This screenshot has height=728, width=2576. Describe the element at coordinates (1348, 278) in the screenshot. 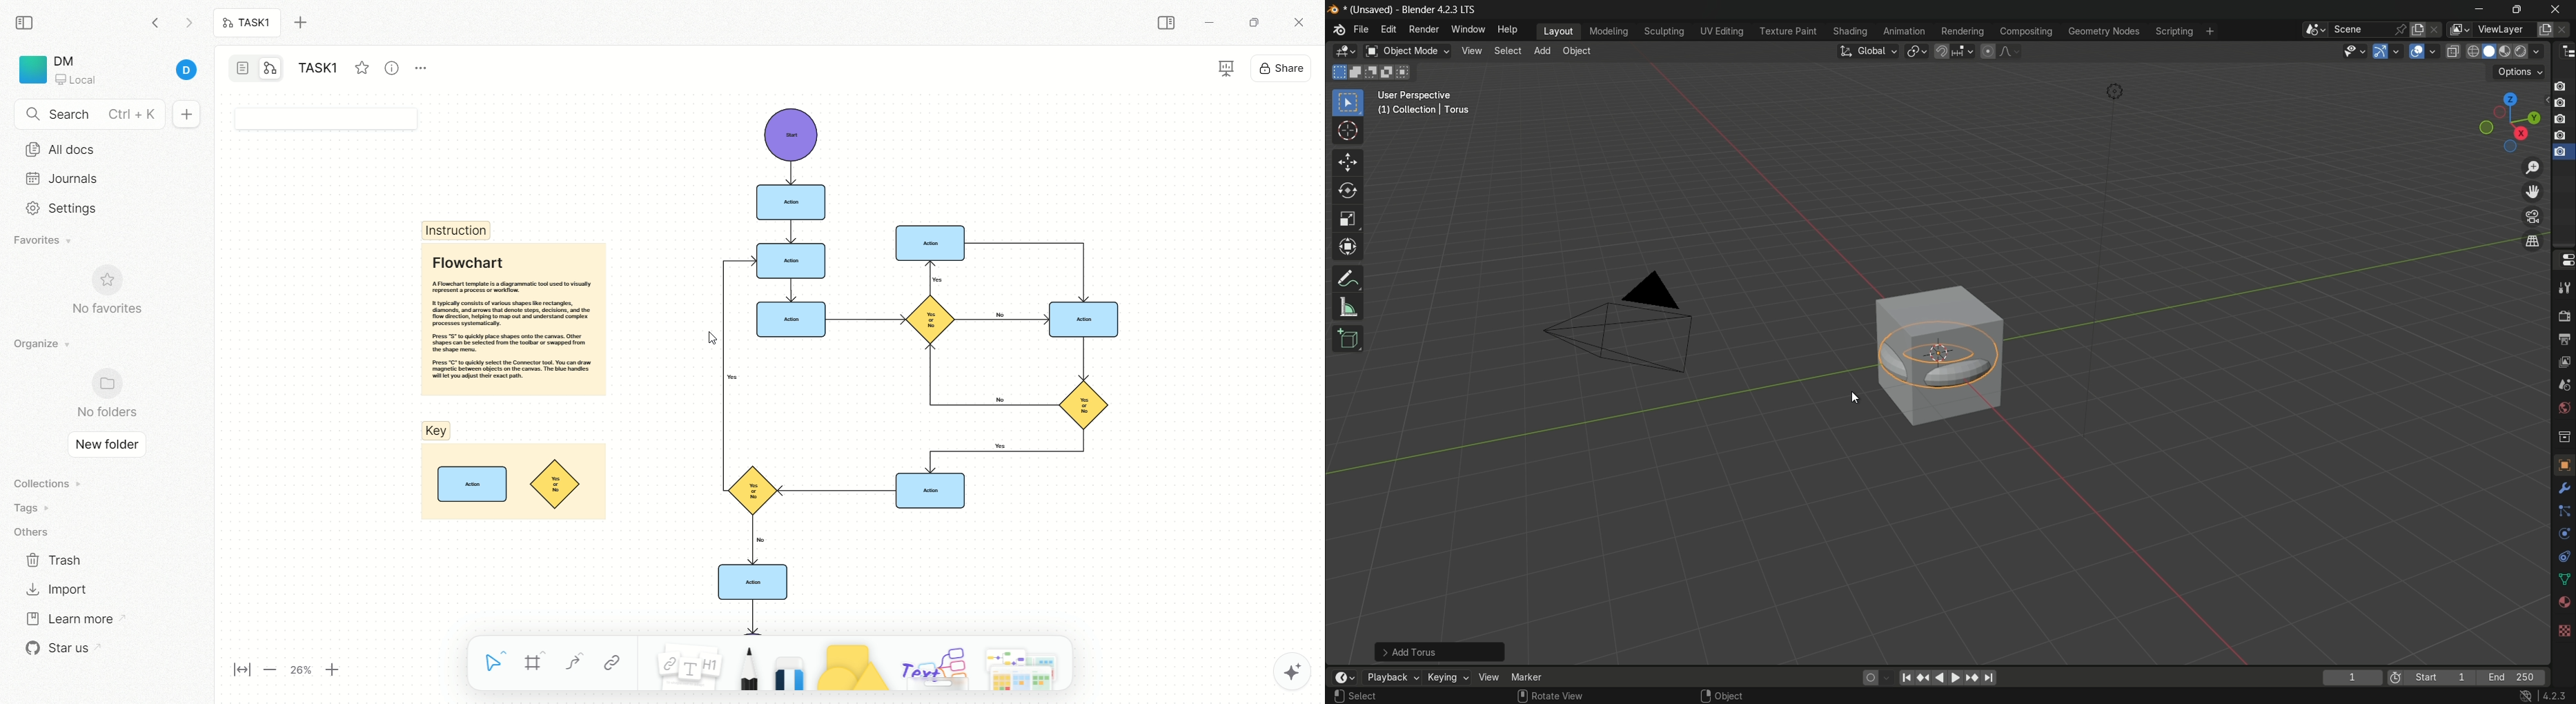

I see `annotate` at that location.